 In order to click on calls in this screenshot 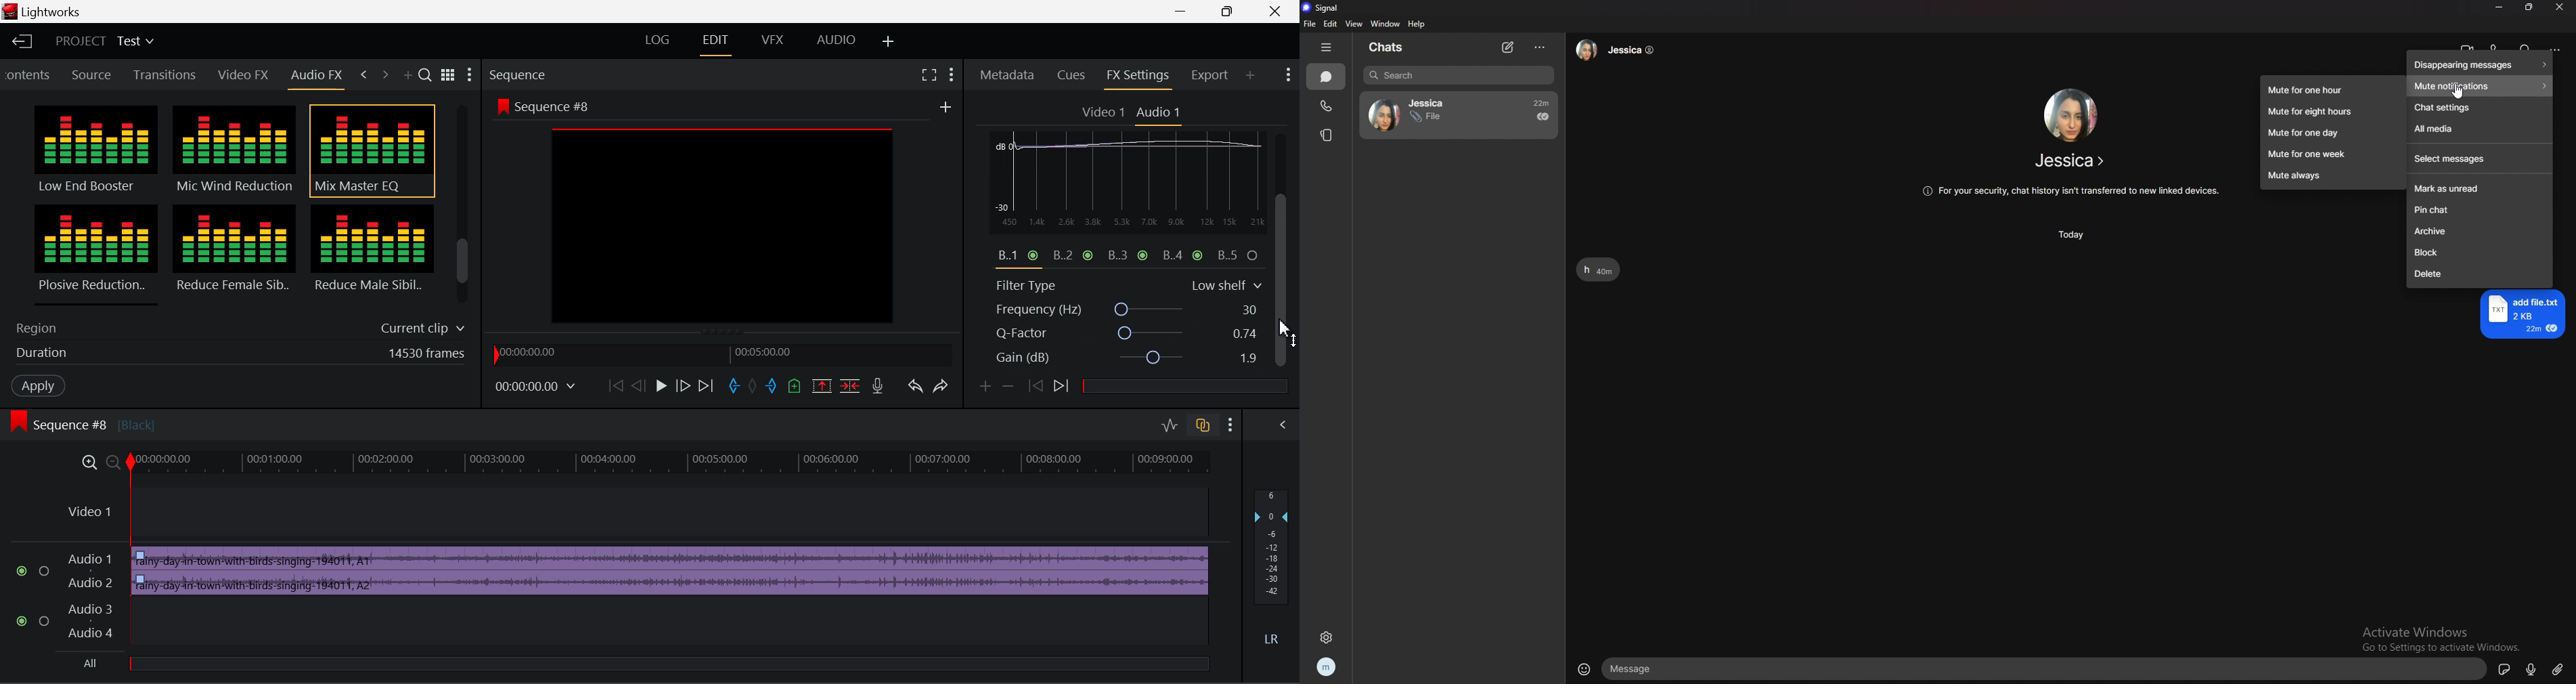, I will do `click(1328, 106)`.